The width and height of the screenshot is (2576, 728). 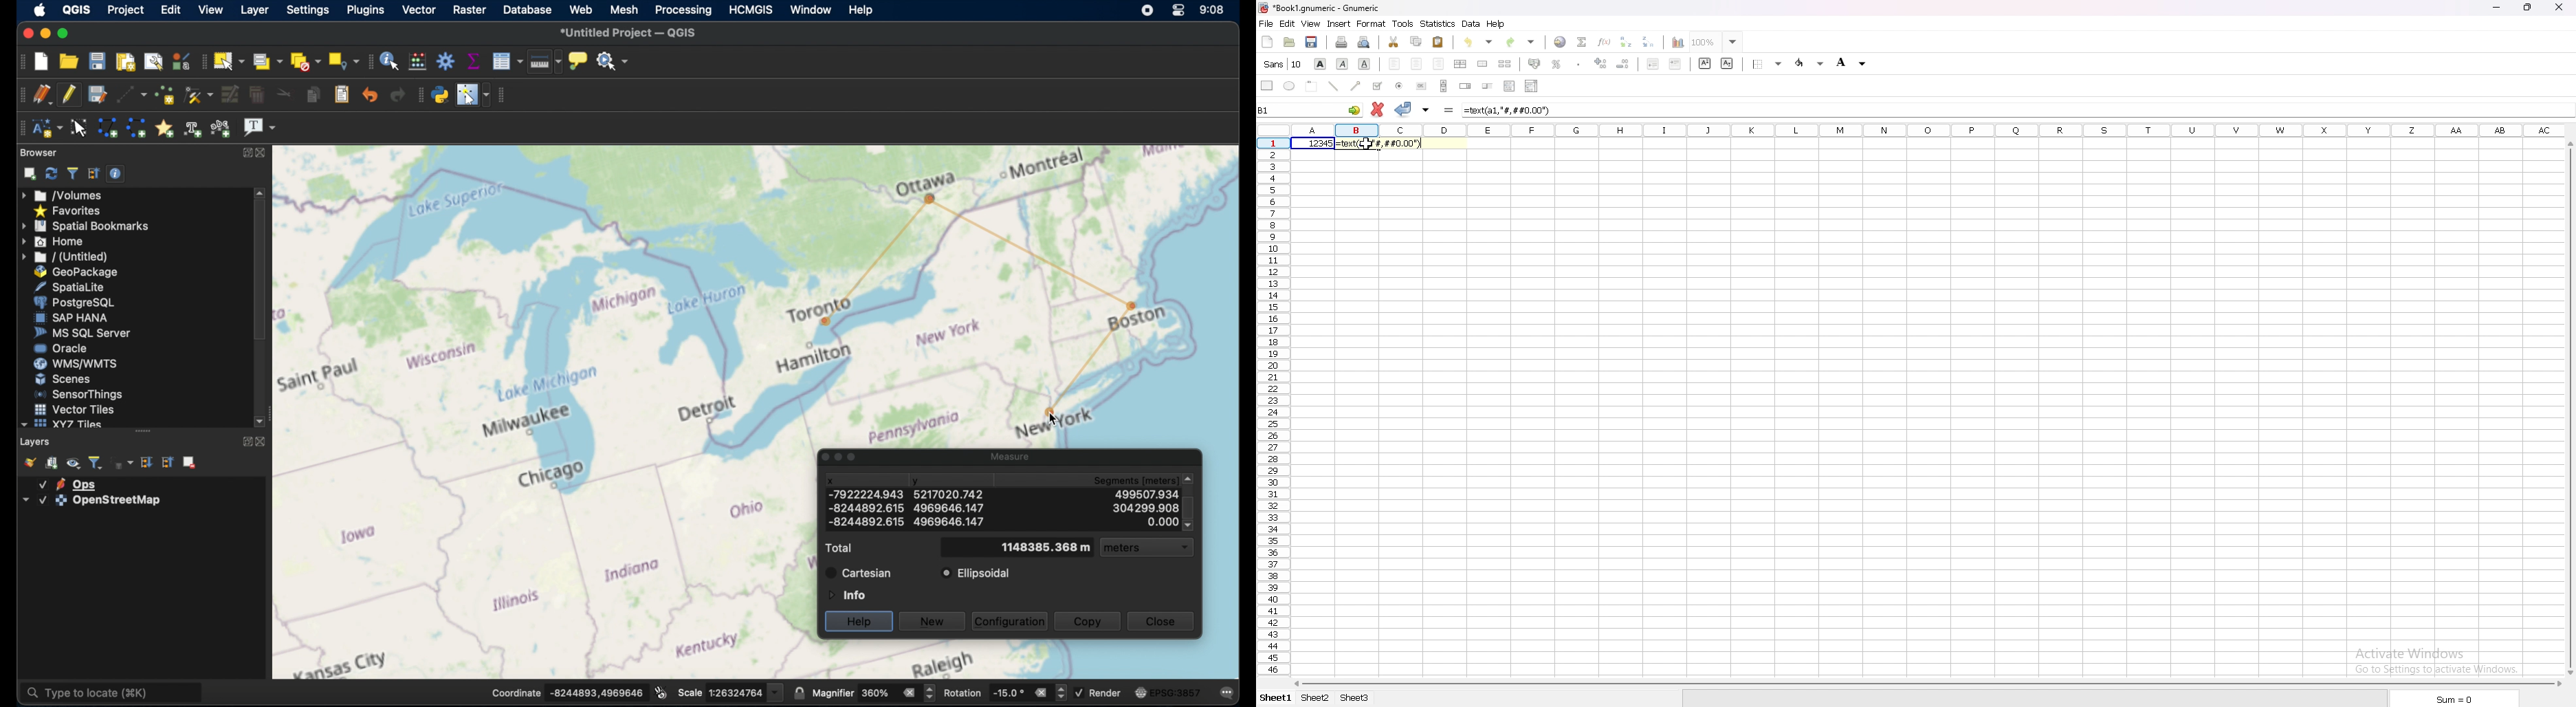 I want to click on processing, so click(x=684, y=10).